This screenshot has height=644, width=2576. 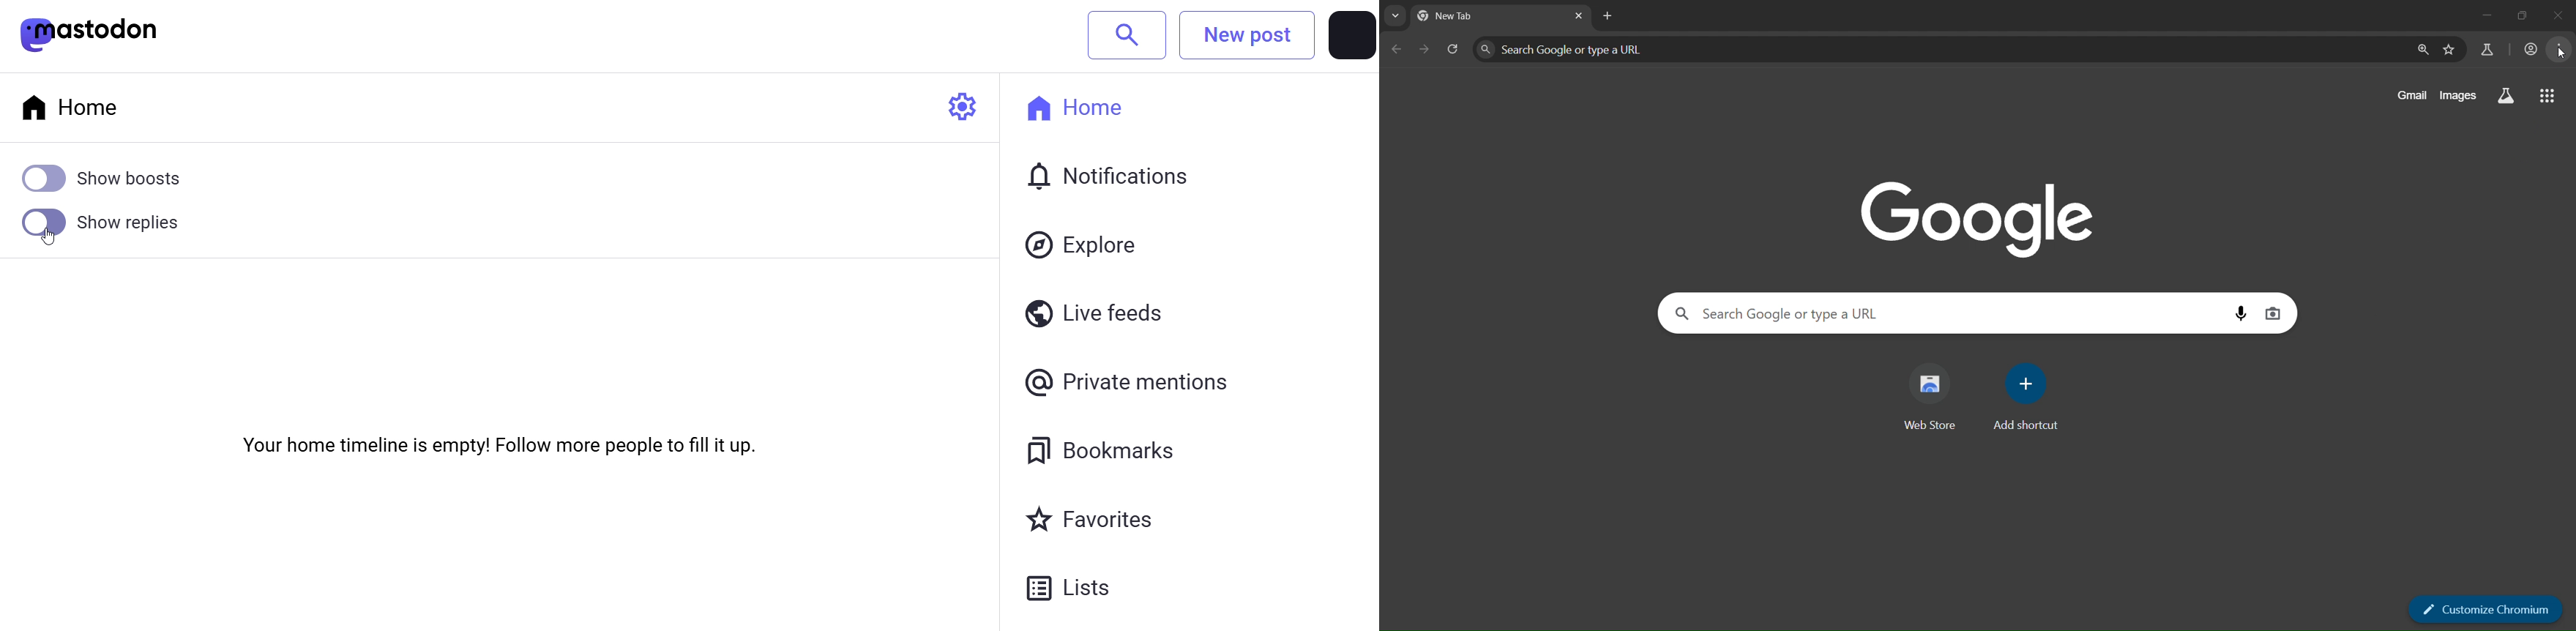 I want to click on Your home timeline is empty! Follow more people to fill it up., so click(x=496, y=447).